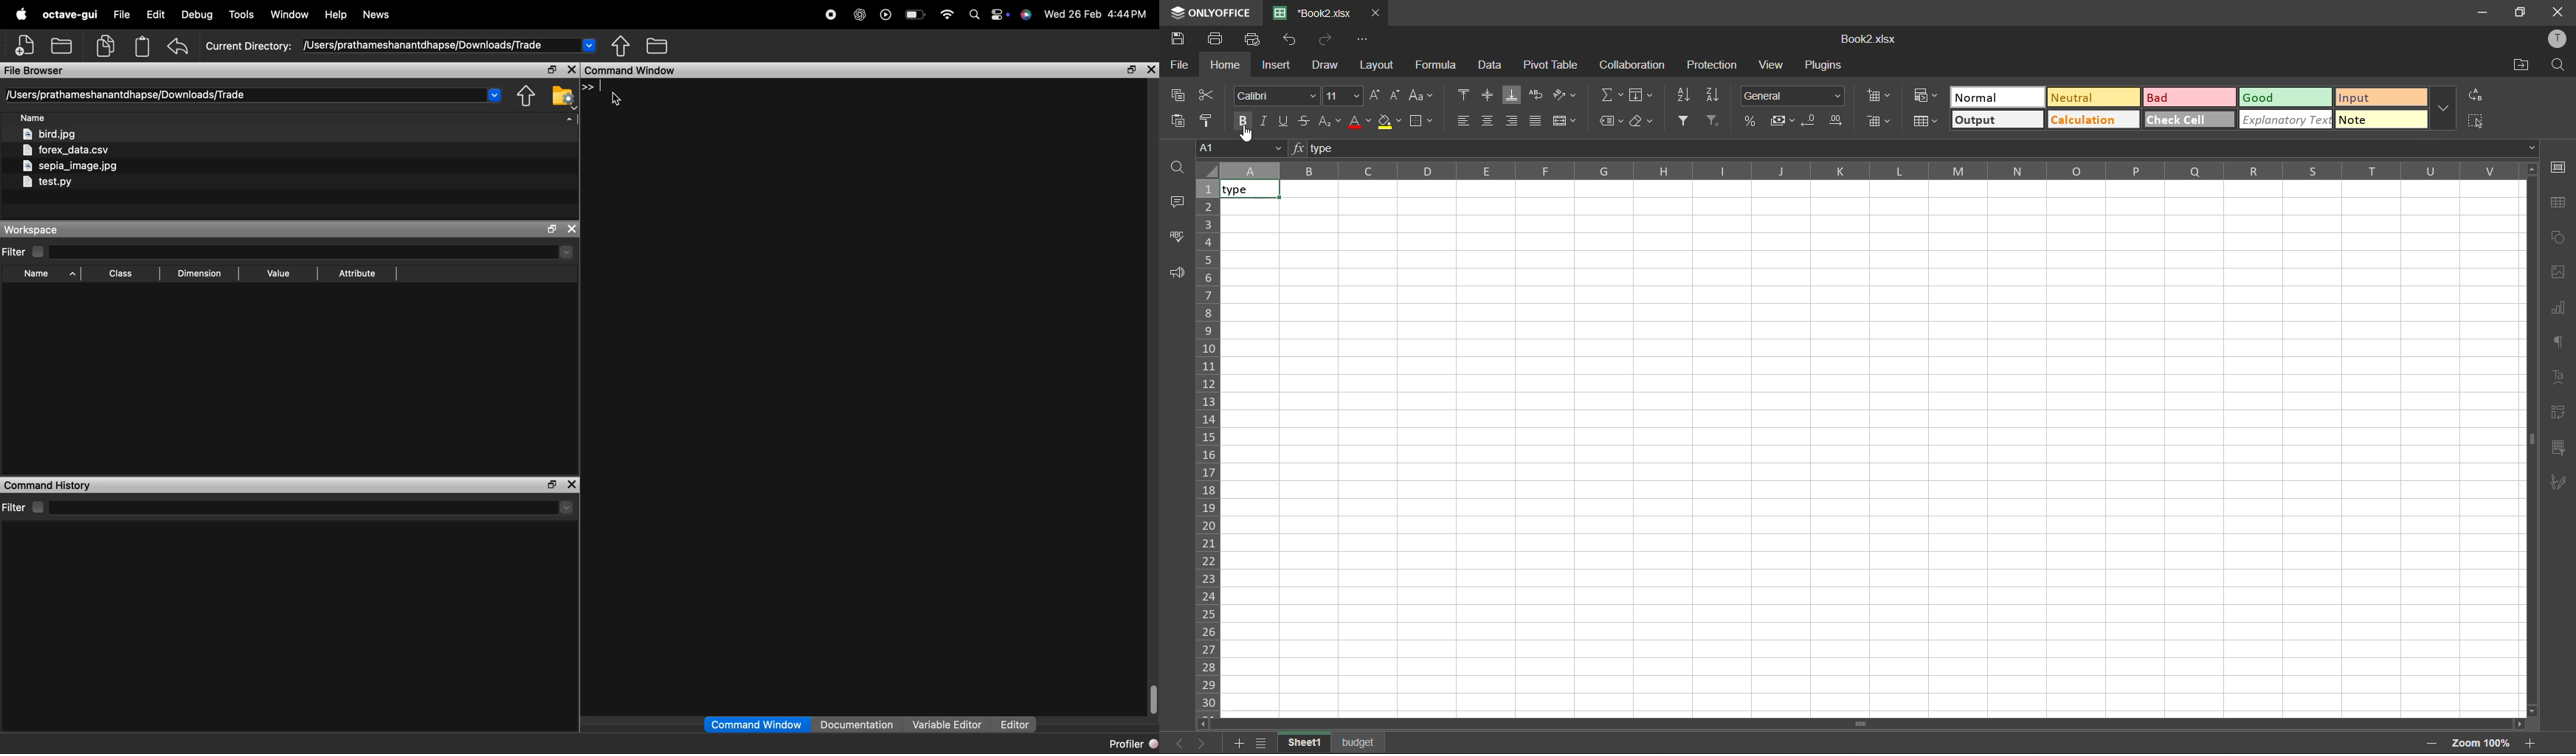 Image resolution: width=2576 pixels, height=756 pixels. Describe the element at coordinates (2380, 121) in the screenshot. I see `note` at that location.